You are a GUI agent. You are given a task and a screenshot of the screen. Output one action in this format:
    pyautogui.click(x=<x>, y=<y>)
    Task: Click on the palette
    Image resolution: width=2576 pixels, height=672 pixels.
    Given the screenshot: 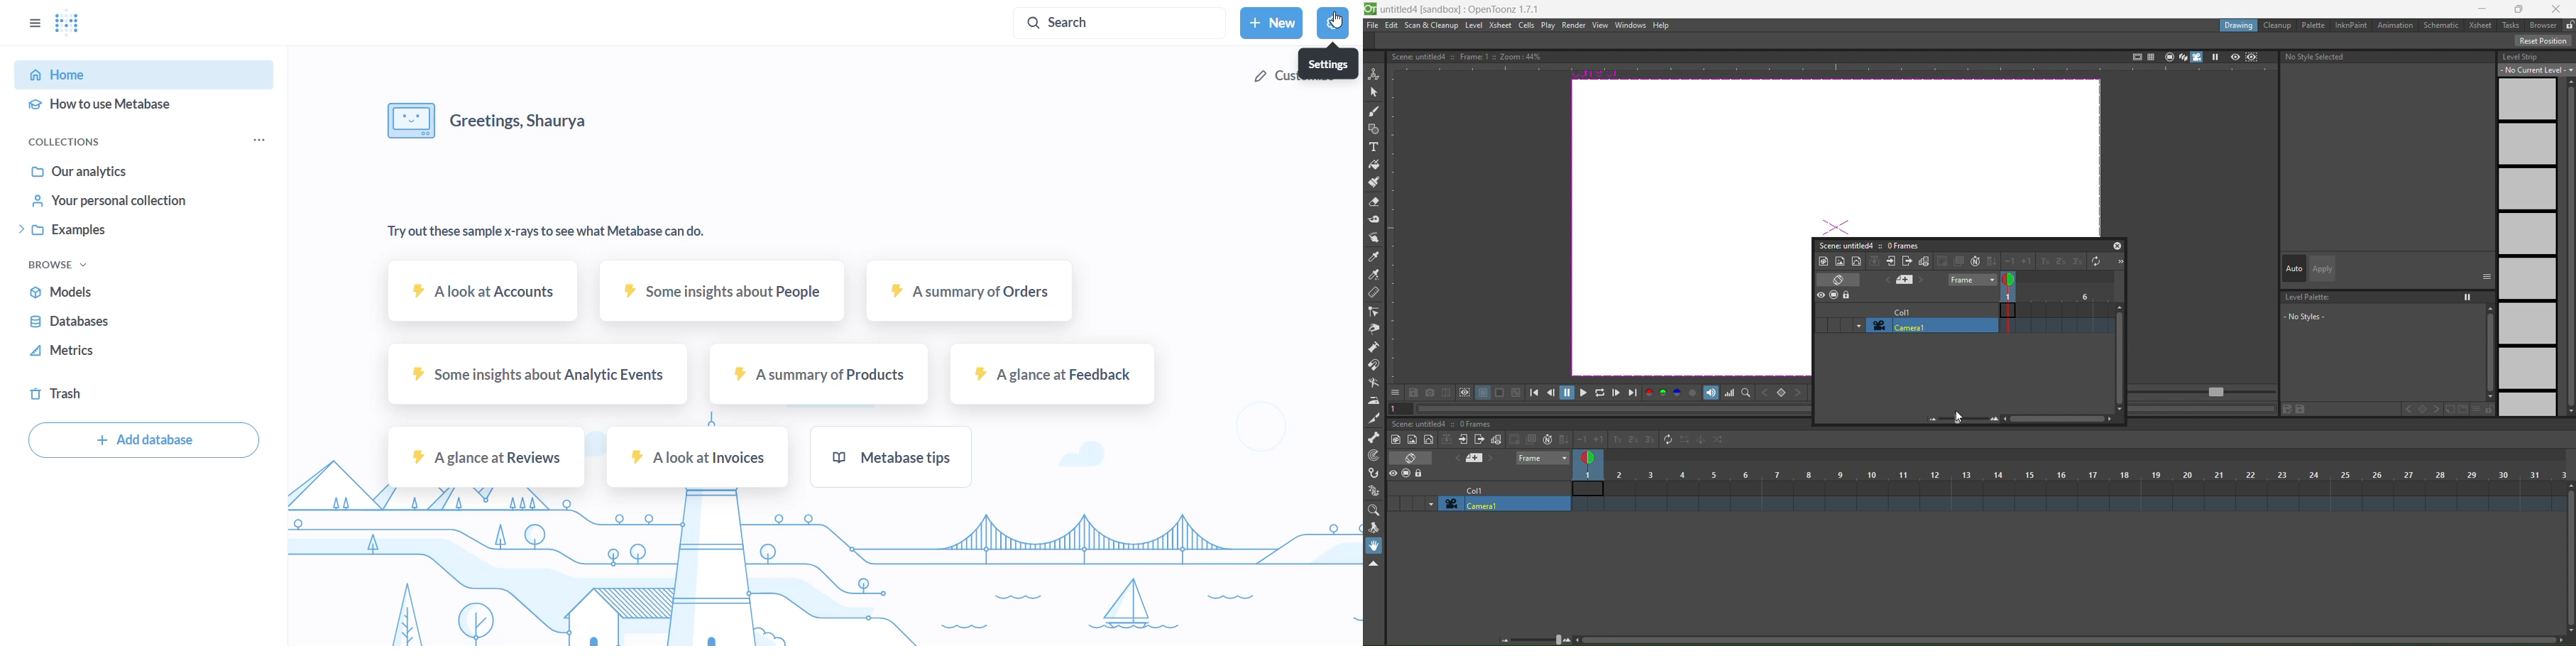 What is the action you would take?
    pyautogui.click(x=2315, y=25)
    